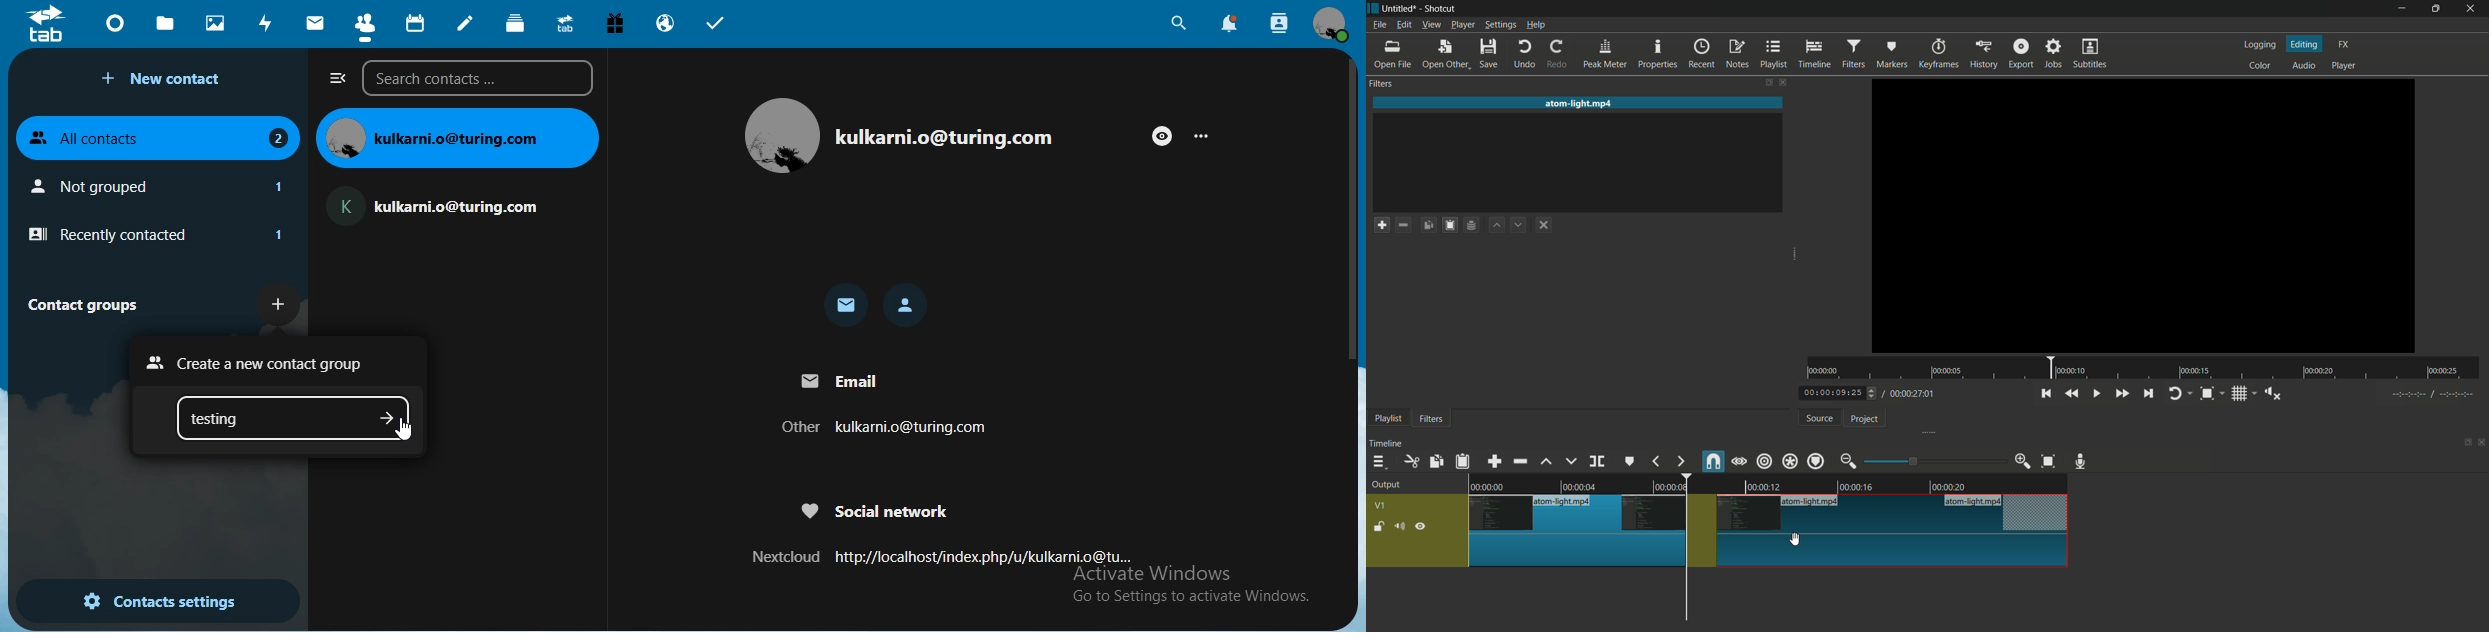 The image size is (2492, 644). Describe the element at coordinates (2305, 43) in the screenshot. I see `editing` at that location.